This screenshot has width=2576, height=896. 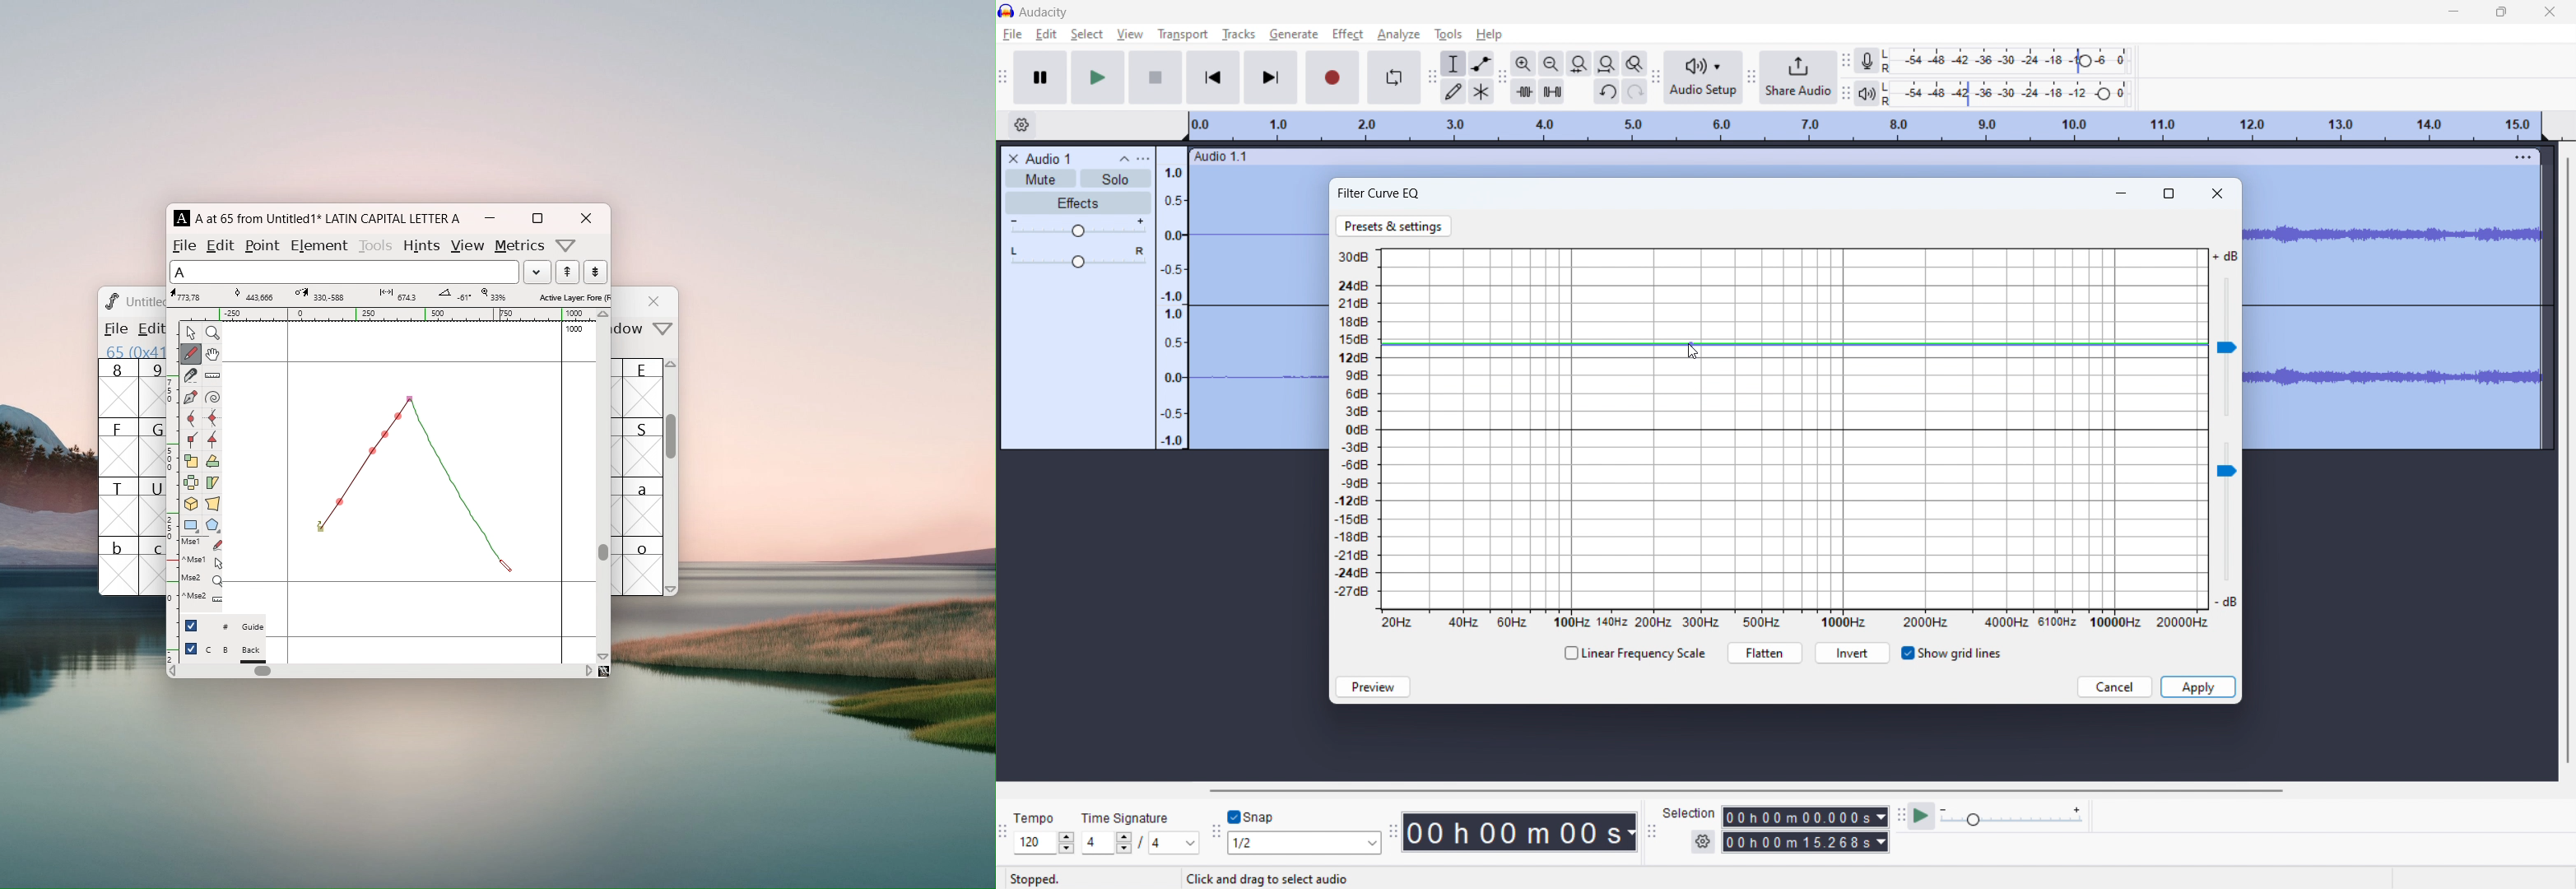 I want to click on file, so click(x=114, y=328).